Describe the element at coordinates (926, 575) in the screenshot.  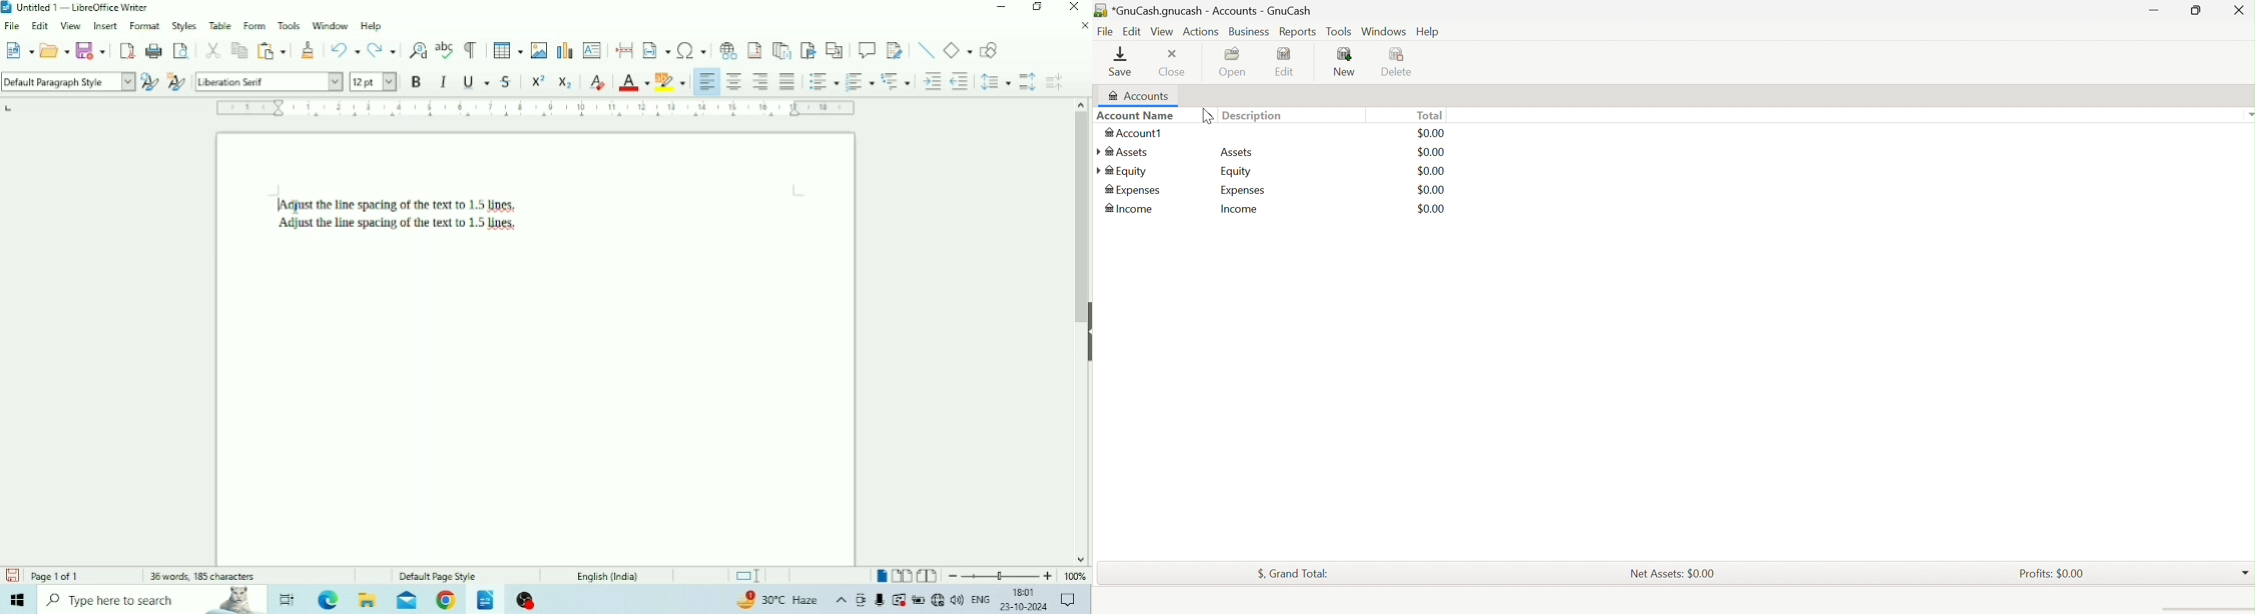
I see `Book view` at that location.